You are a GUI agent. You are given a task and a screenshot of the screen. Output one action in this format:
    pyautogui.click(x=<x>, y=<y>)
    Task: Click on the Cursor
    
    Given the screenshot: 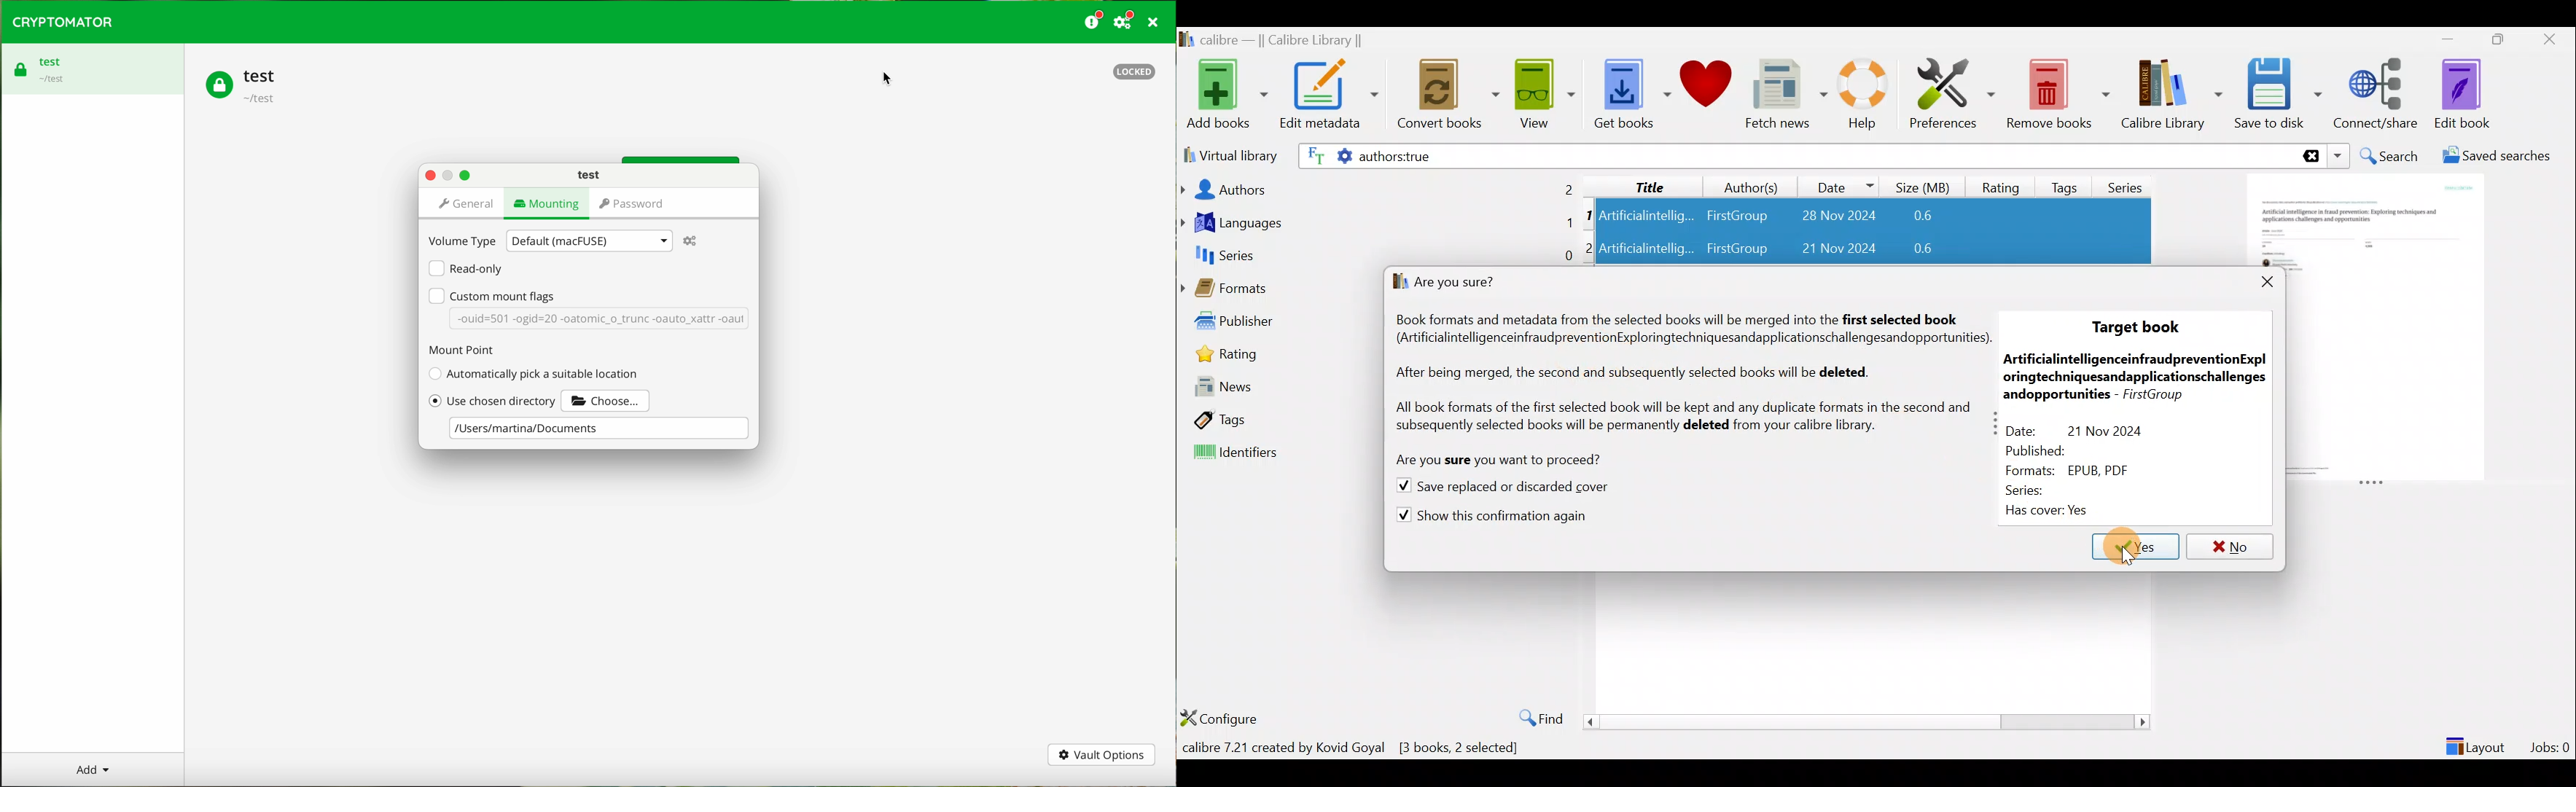 What is the action you would take?
    pyautogui.click(x=2135, y=548)
    